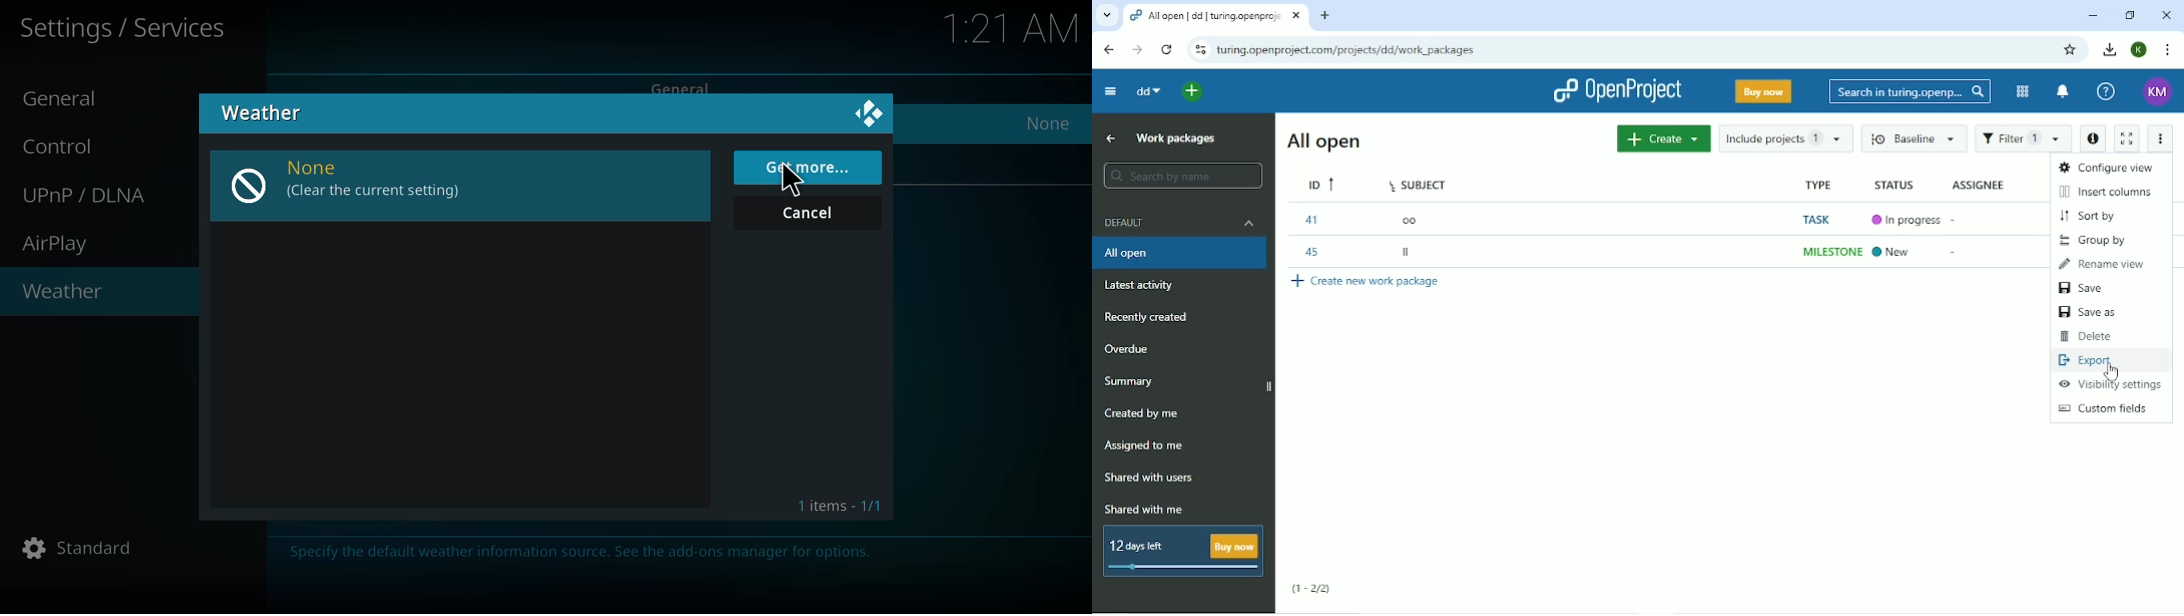 The width and height of the screenshot is (2184, 616). What do you see at coordinates (1147, 93) in the screenshot?
I see `dd` at bounding box center [1147, 93].